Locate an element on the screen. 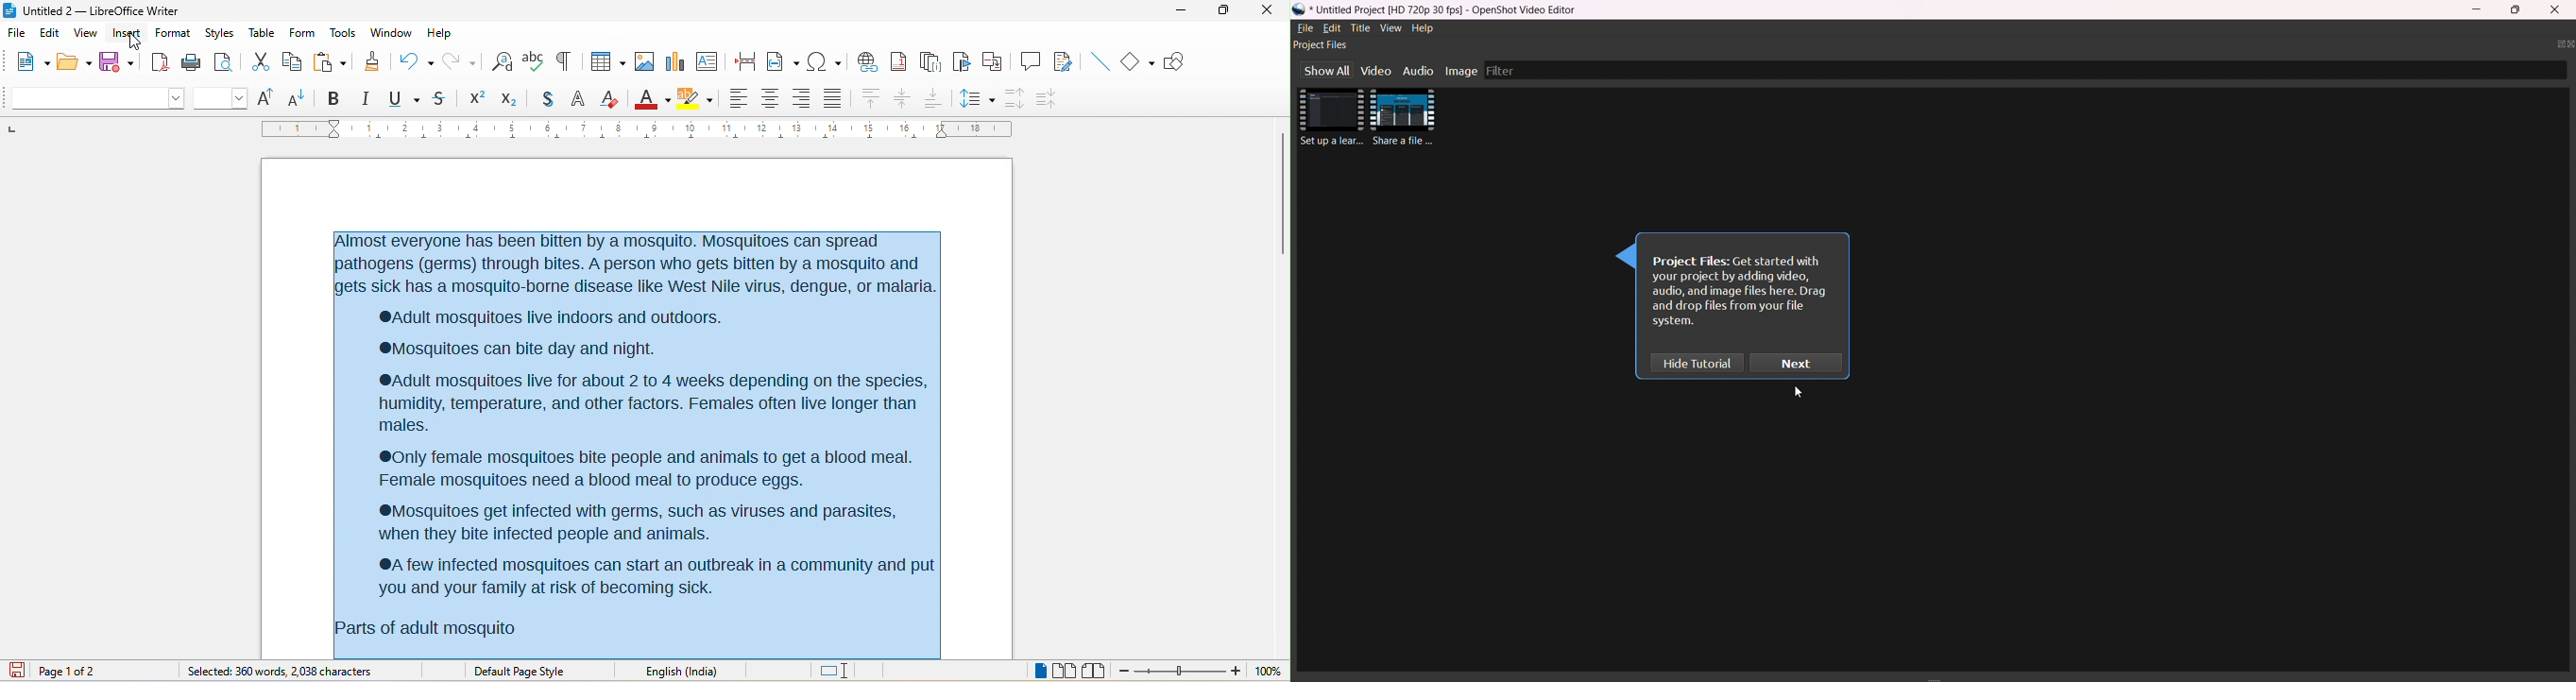 This screenshot has width=2576, height=700. align left is located at coordinates (738, 98).